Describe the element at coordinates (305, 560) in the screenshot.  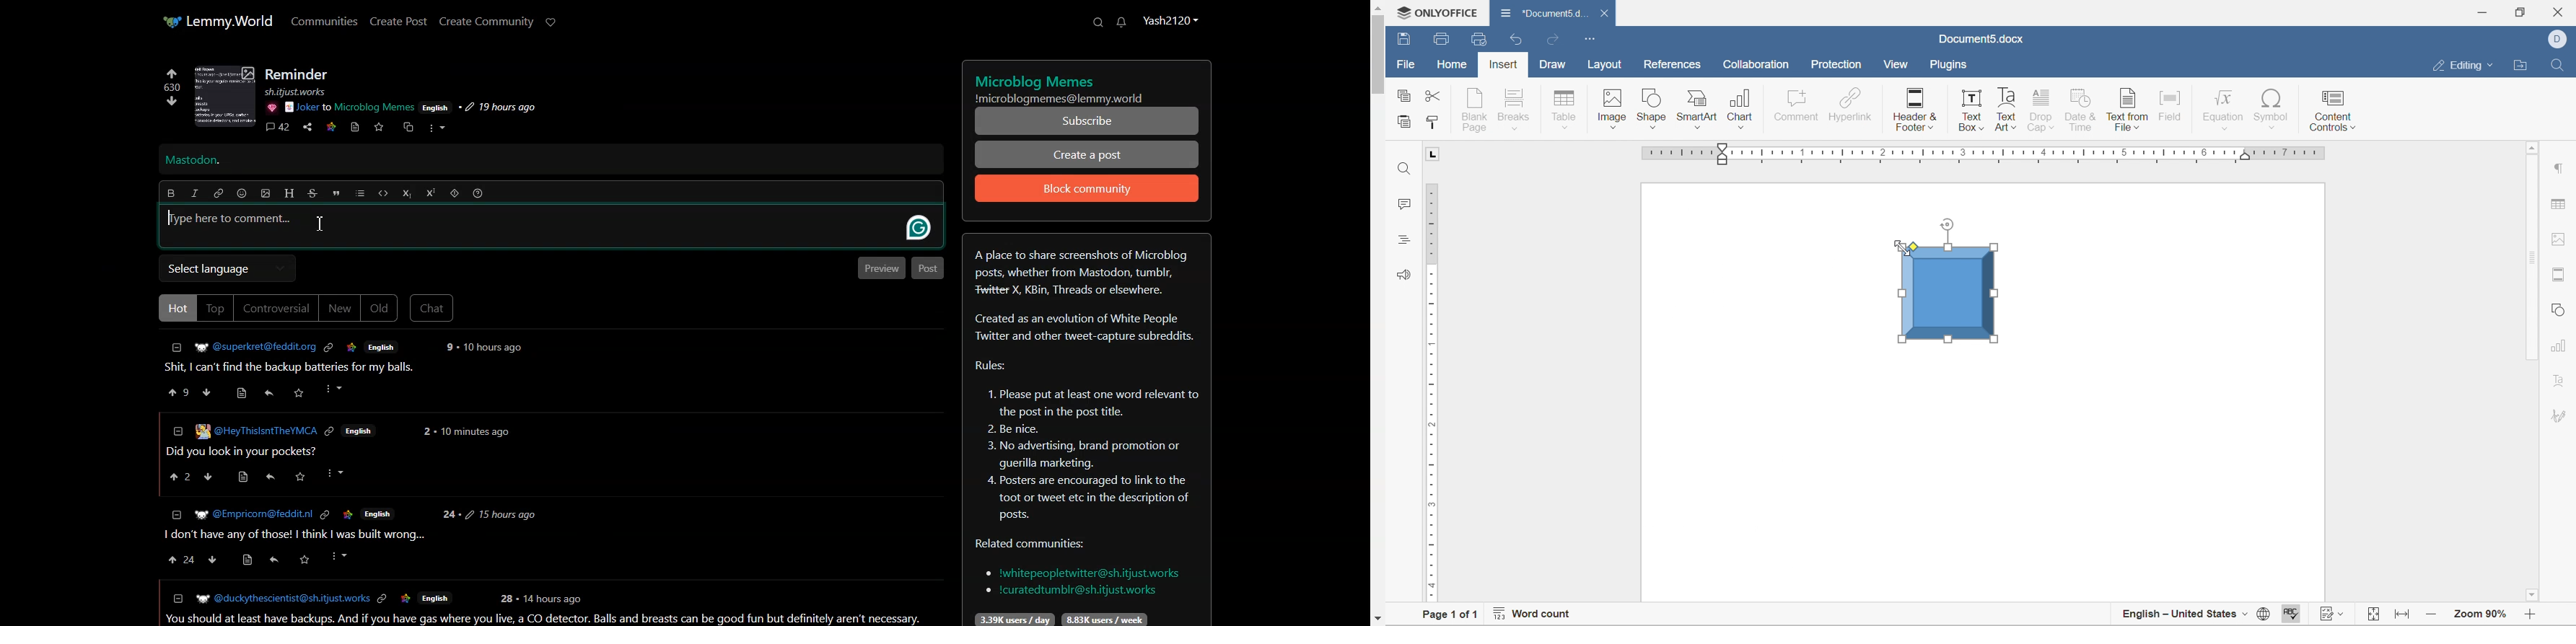
I see `` at that location.